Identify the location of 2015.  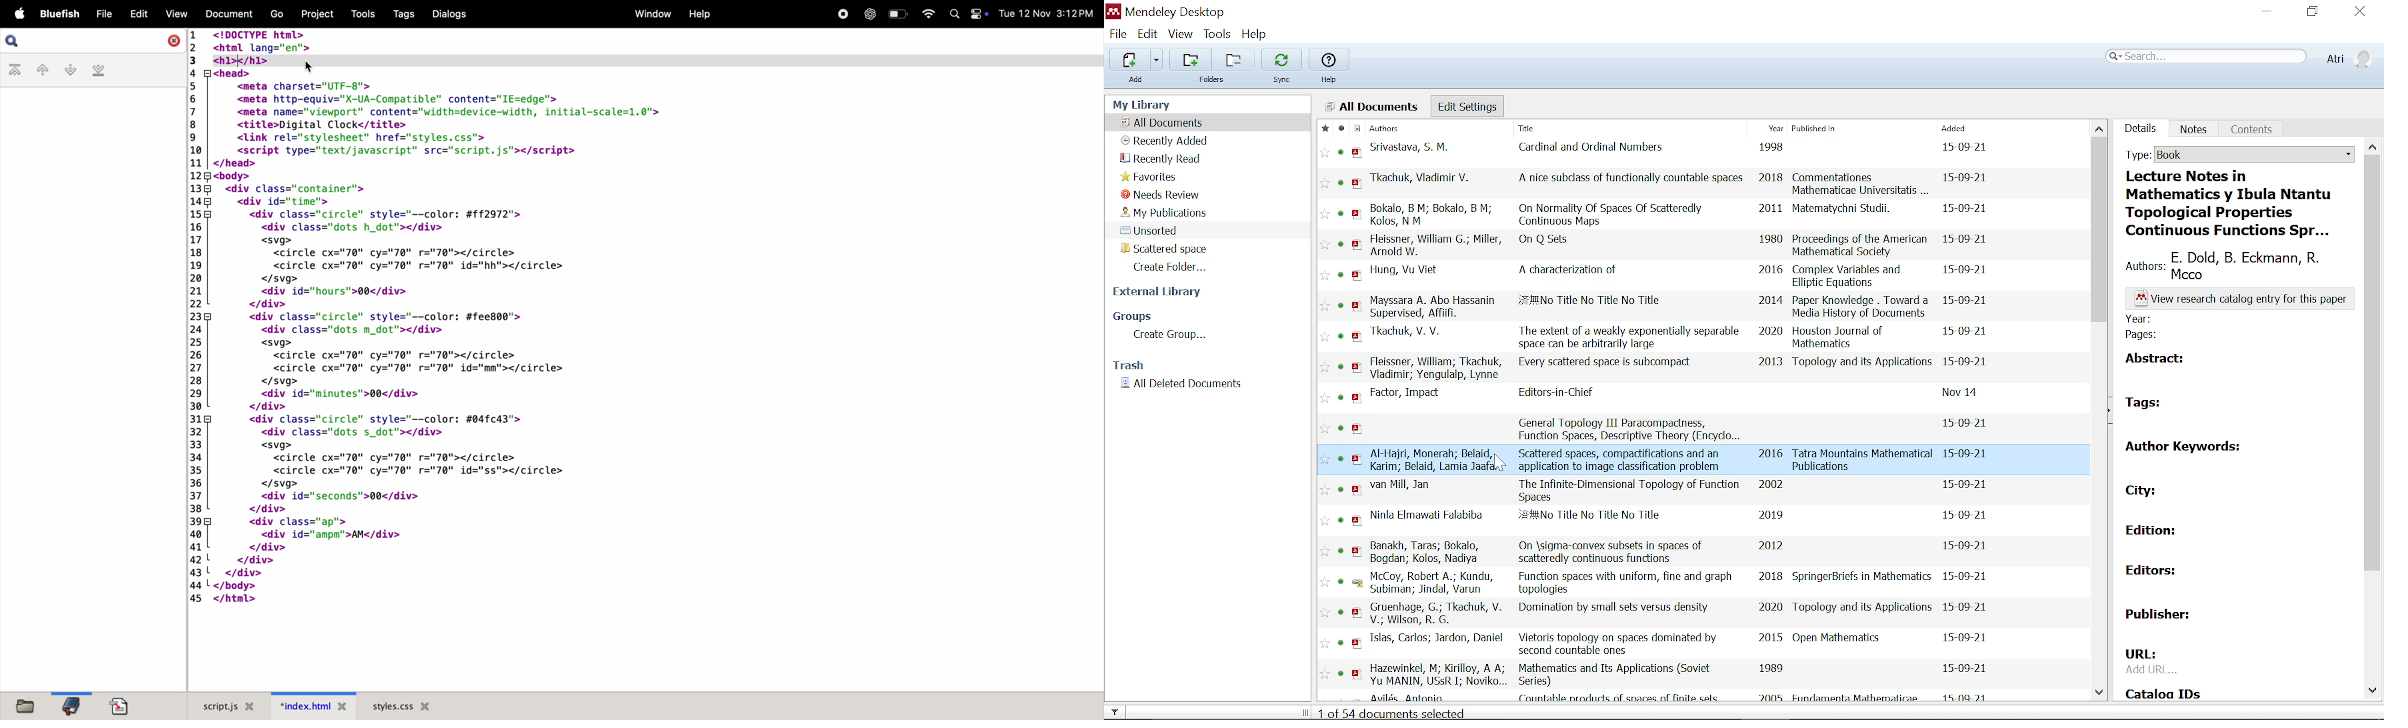
(1770, 640).